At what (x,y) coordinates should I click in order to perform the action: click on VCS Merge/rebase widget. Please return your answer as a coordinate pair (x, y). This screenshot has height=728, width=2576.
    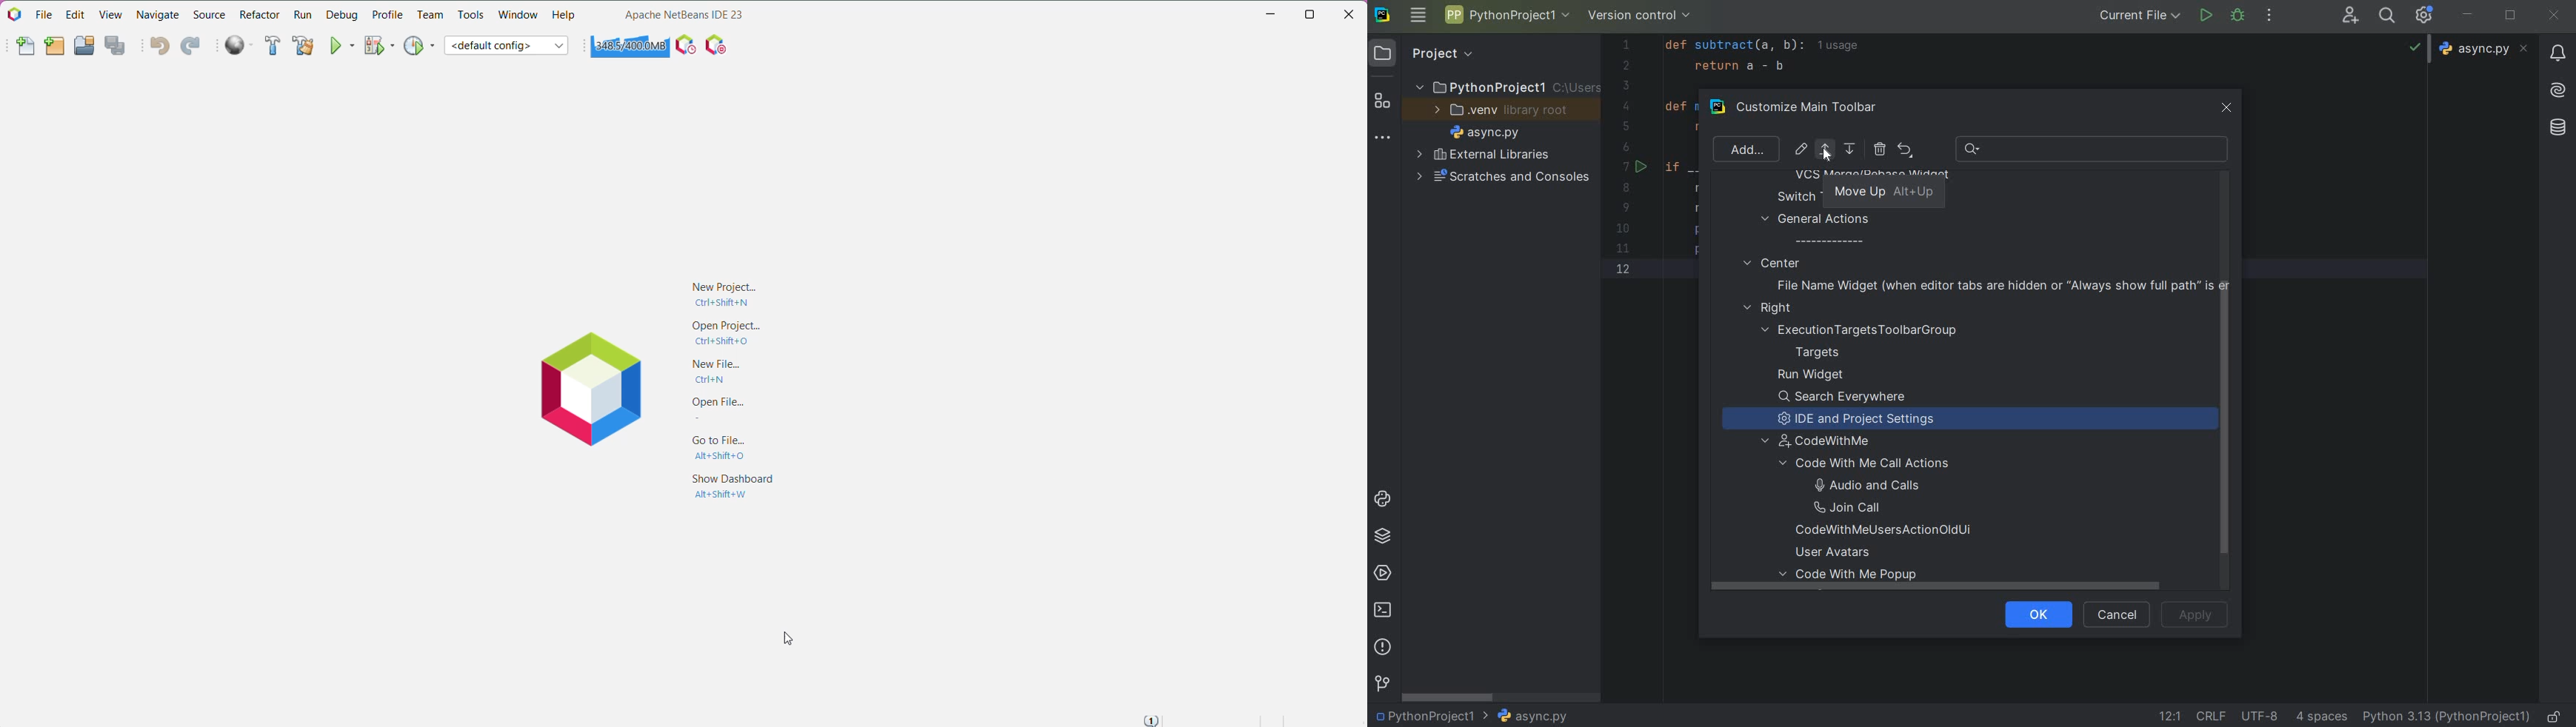
    Looking at the image, I should click on (1872, 176).